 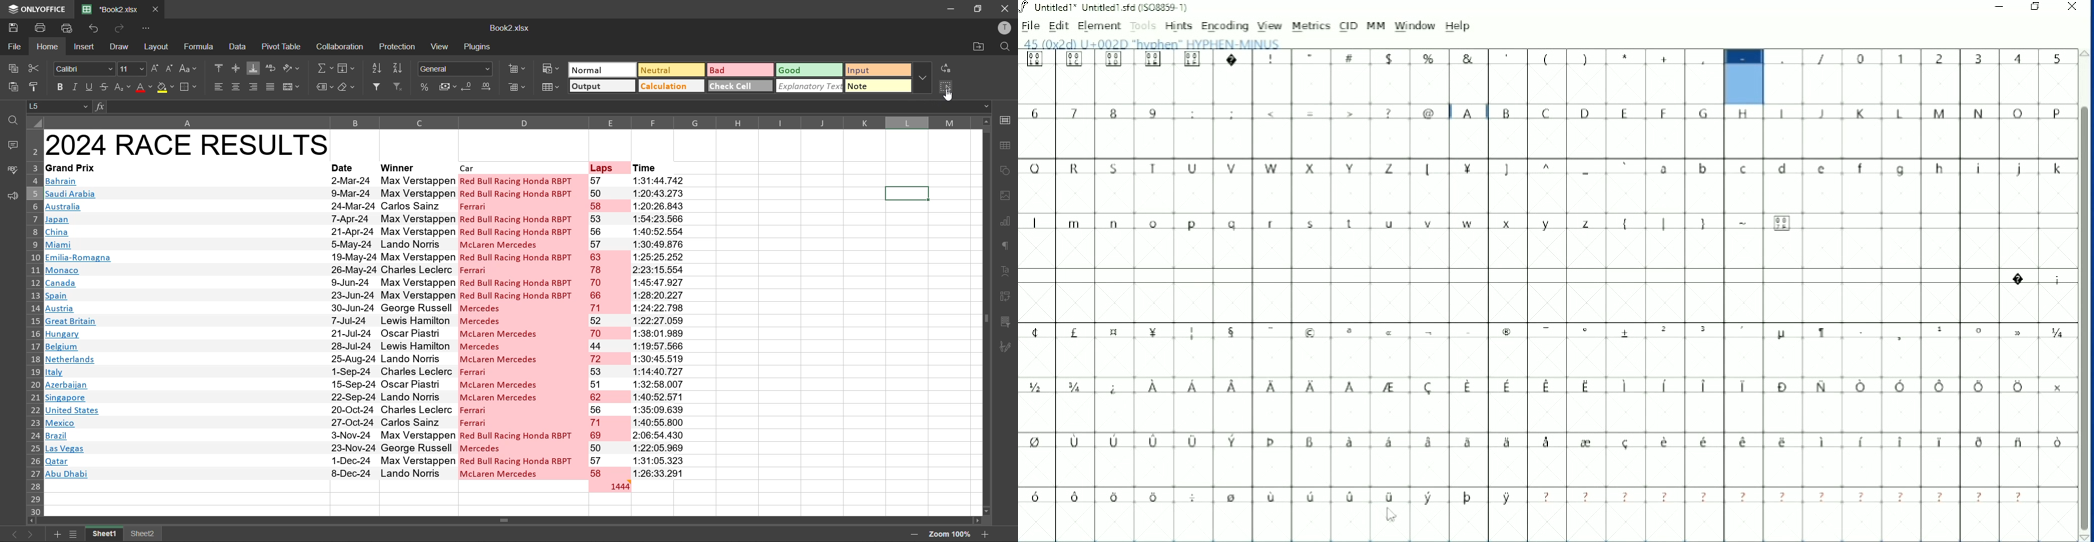 I want to click on table, so click(x=1005, y=146).